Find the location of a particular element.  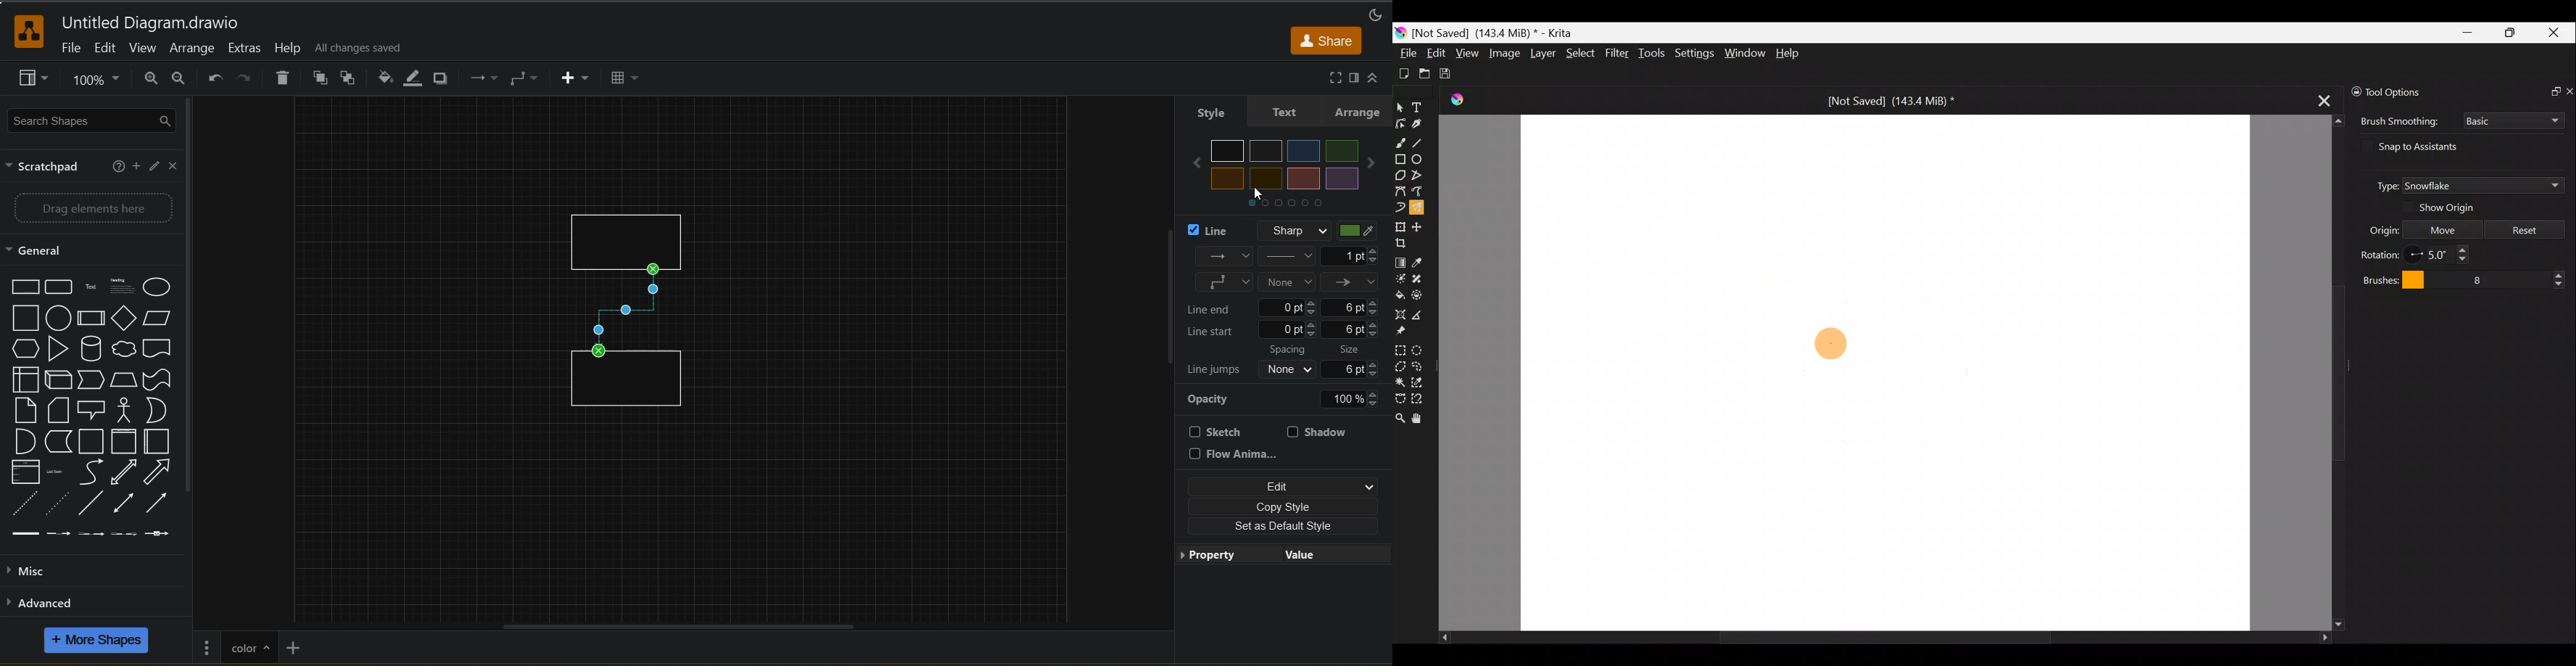

Reference images tool is located at coordinates (1410, 330).